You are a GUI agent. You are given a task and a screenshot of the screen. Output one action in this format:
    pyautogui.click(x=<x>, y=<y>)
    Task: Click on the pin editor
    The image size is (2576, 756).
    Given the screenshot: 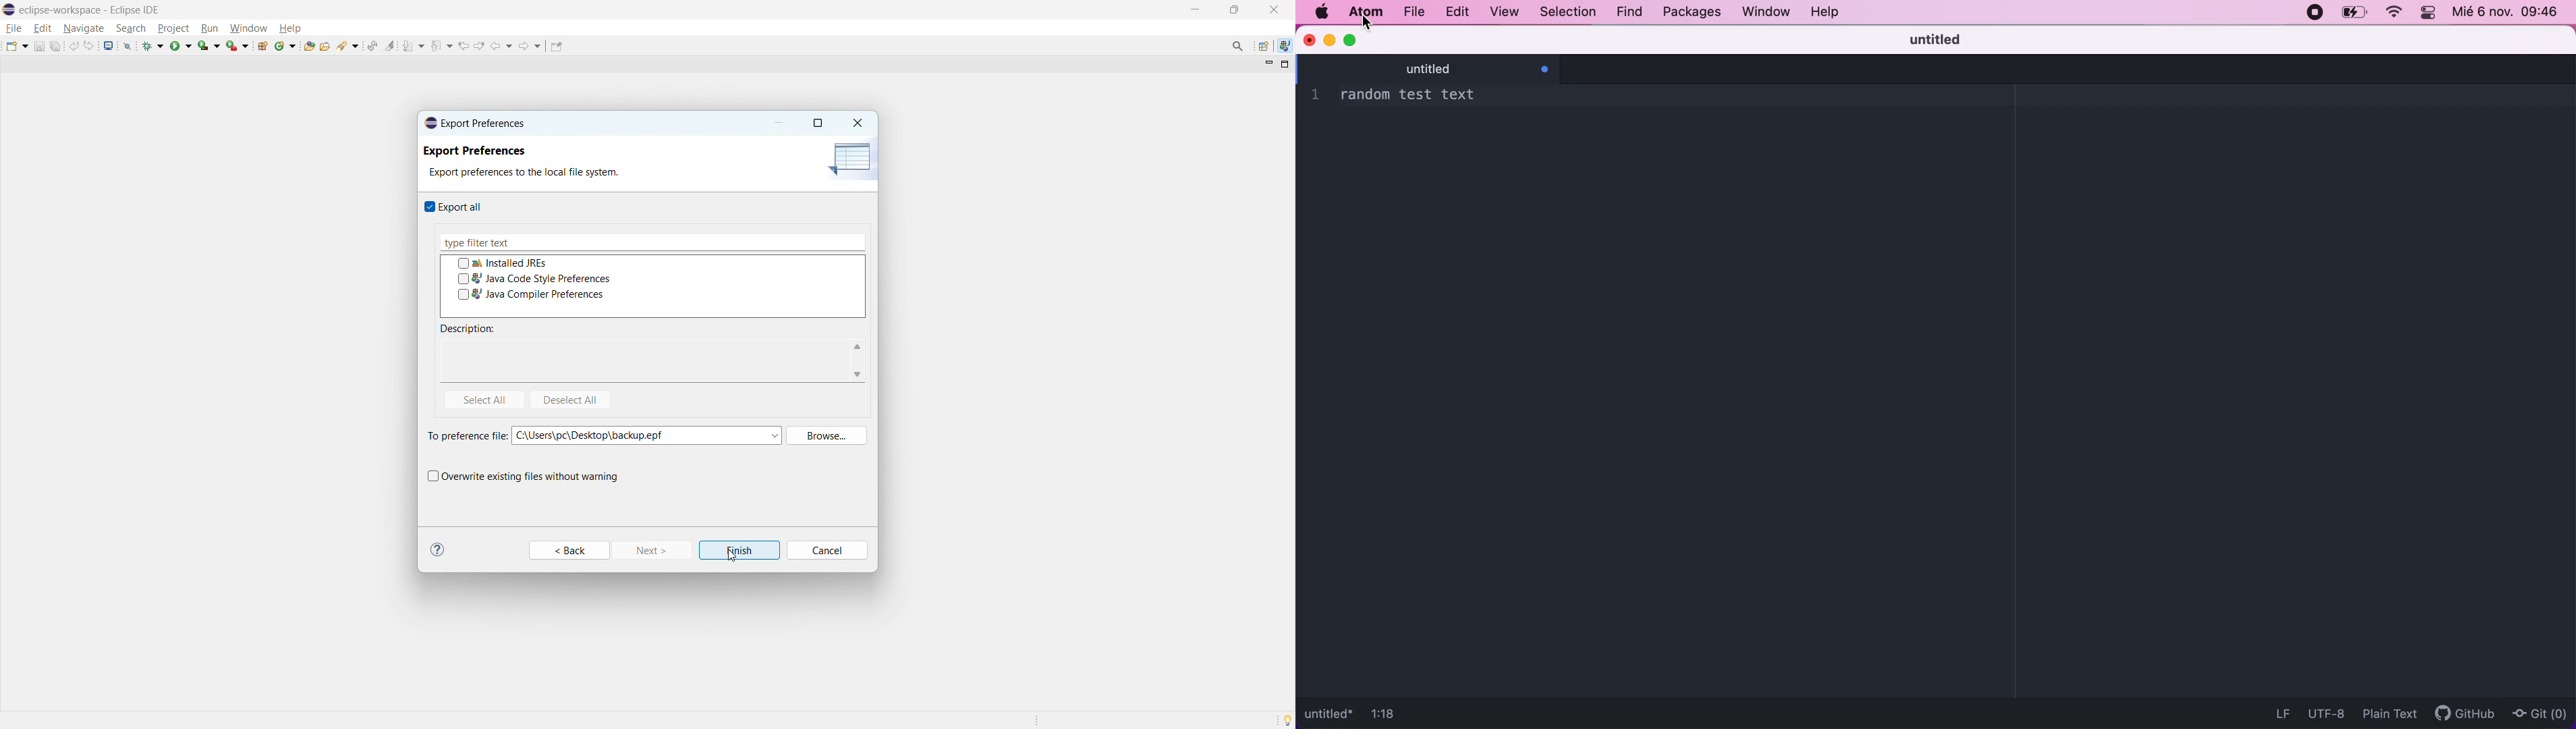 What is the action you would take?
    pyautogui.click(x=555, y=46)
    